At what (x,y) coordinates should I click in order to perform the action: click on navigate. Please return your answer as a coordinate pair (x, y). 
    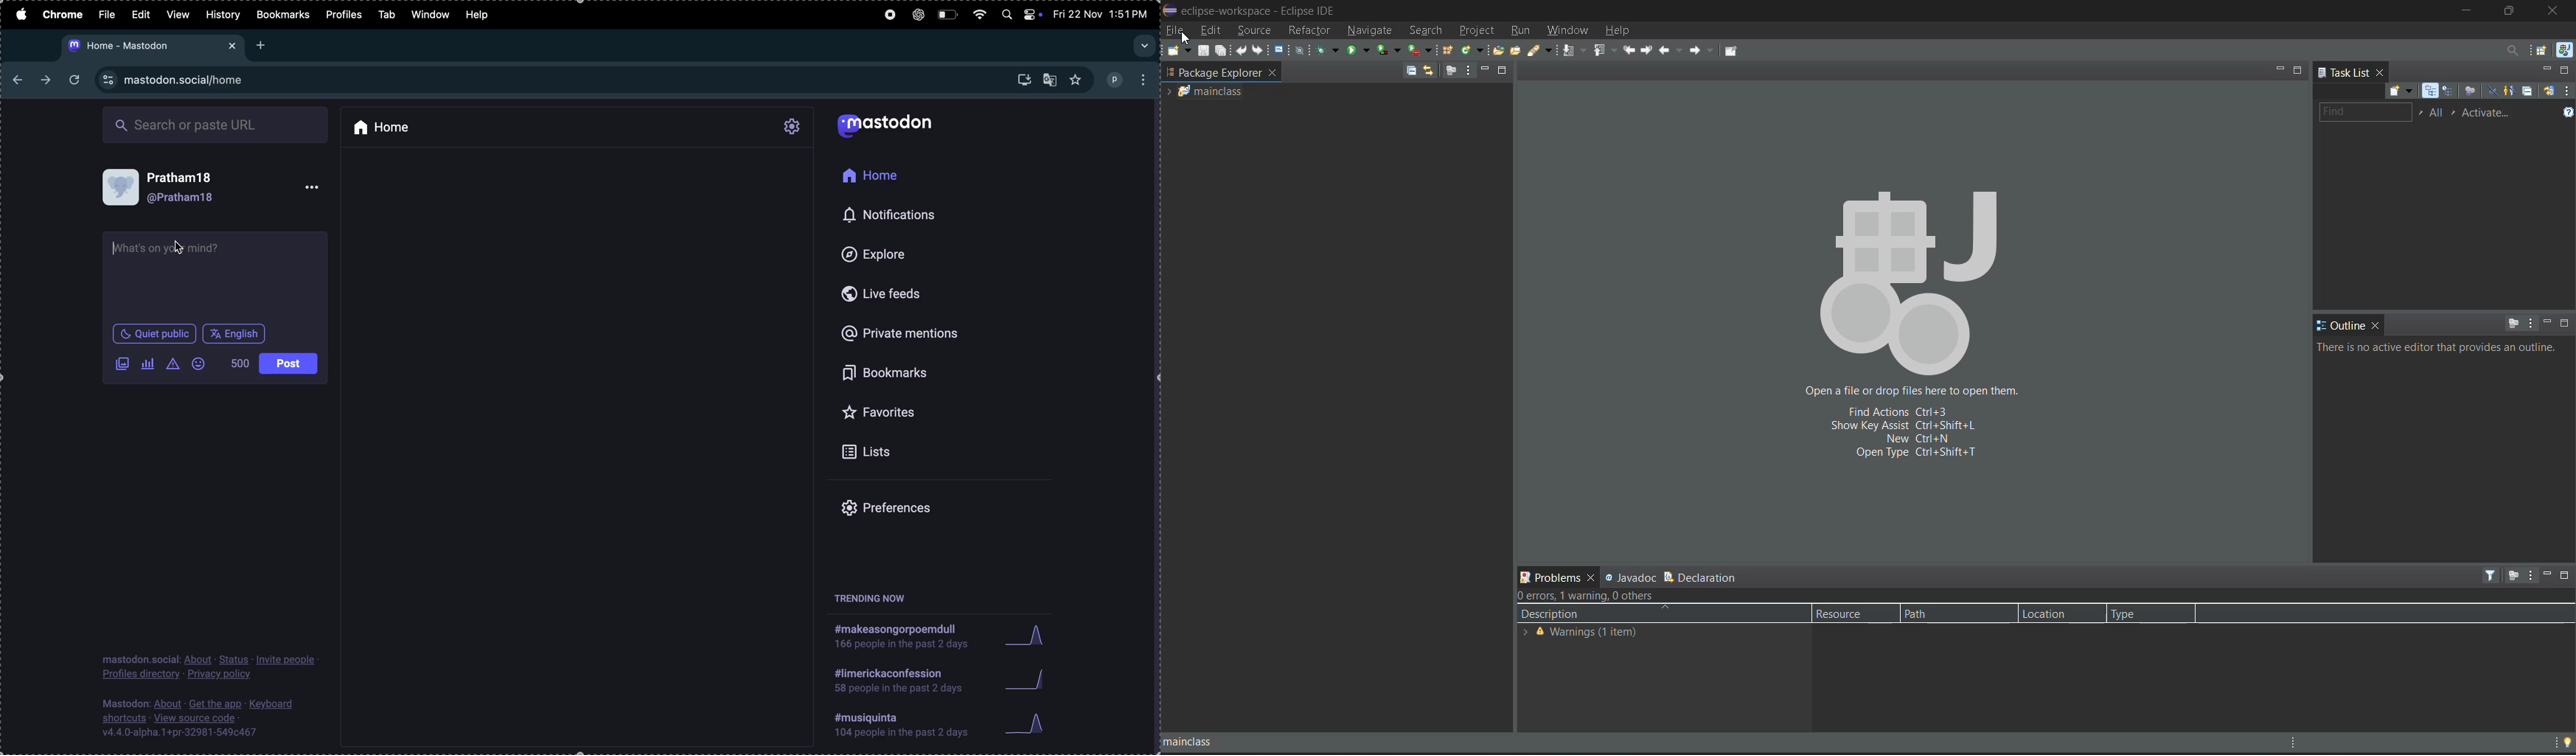
    Looking at the image, I should click on (1368, 30).